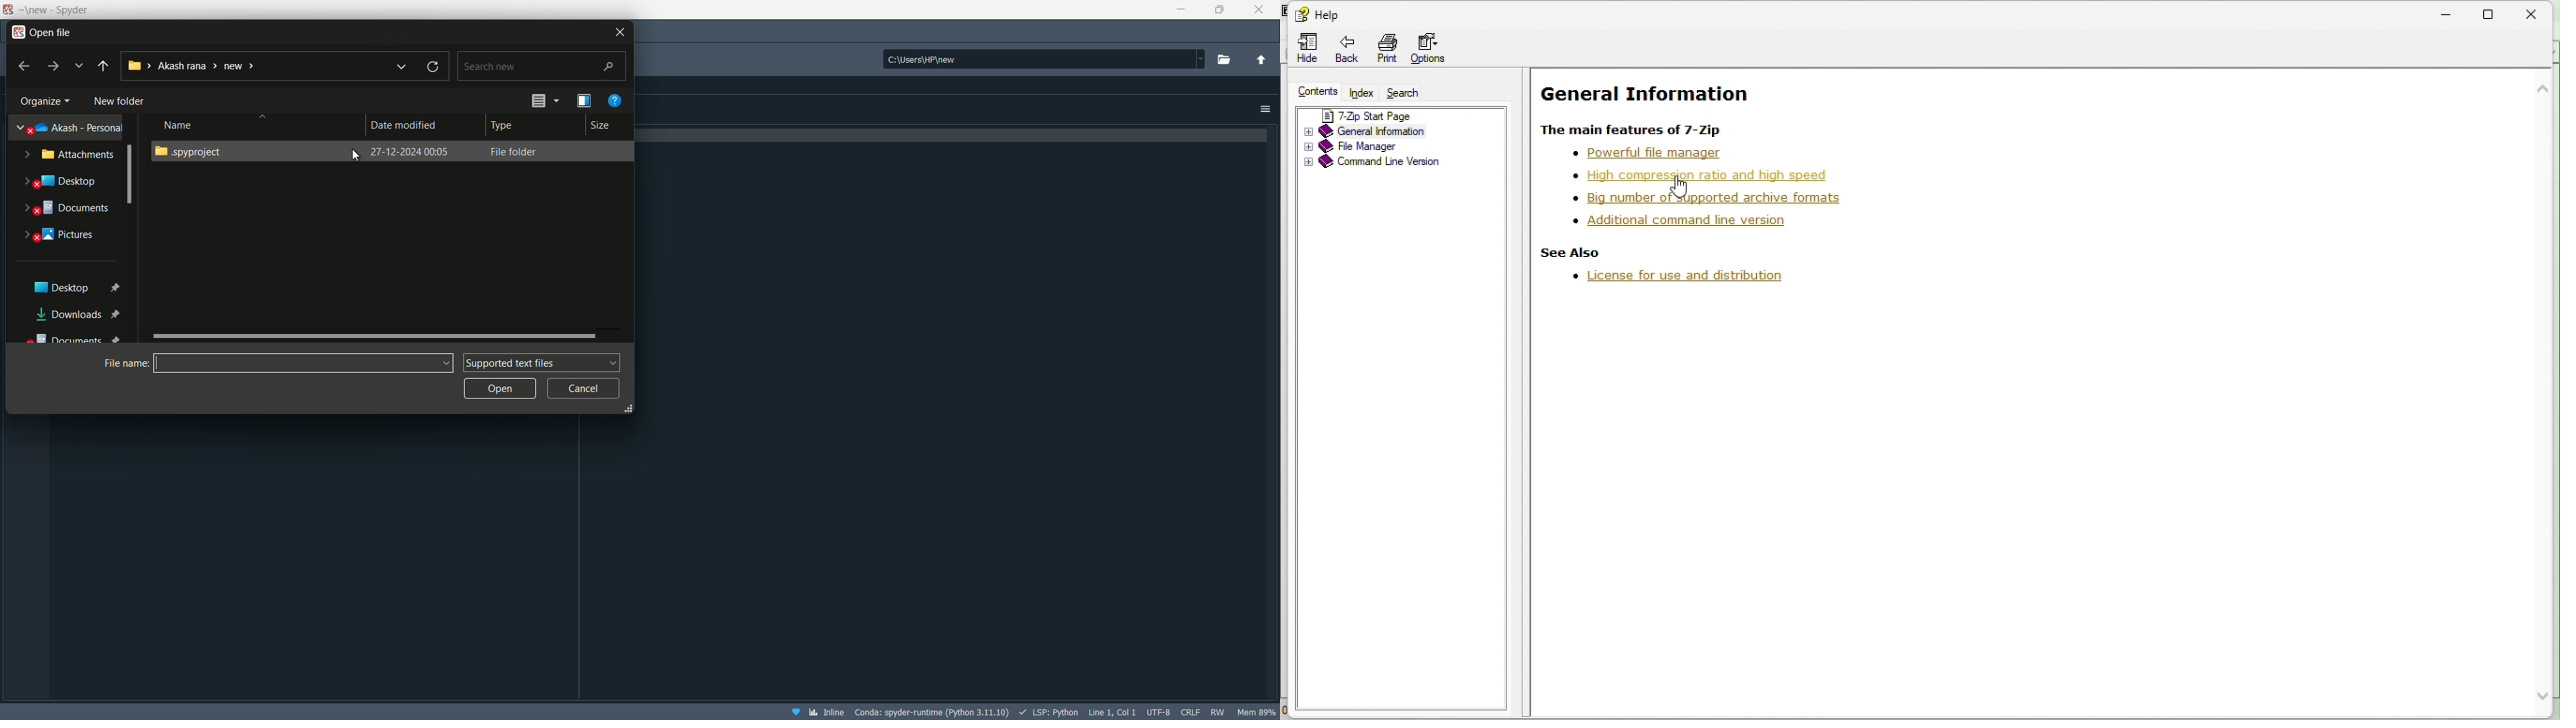  I want to click on Cancel, so click(584, 390).